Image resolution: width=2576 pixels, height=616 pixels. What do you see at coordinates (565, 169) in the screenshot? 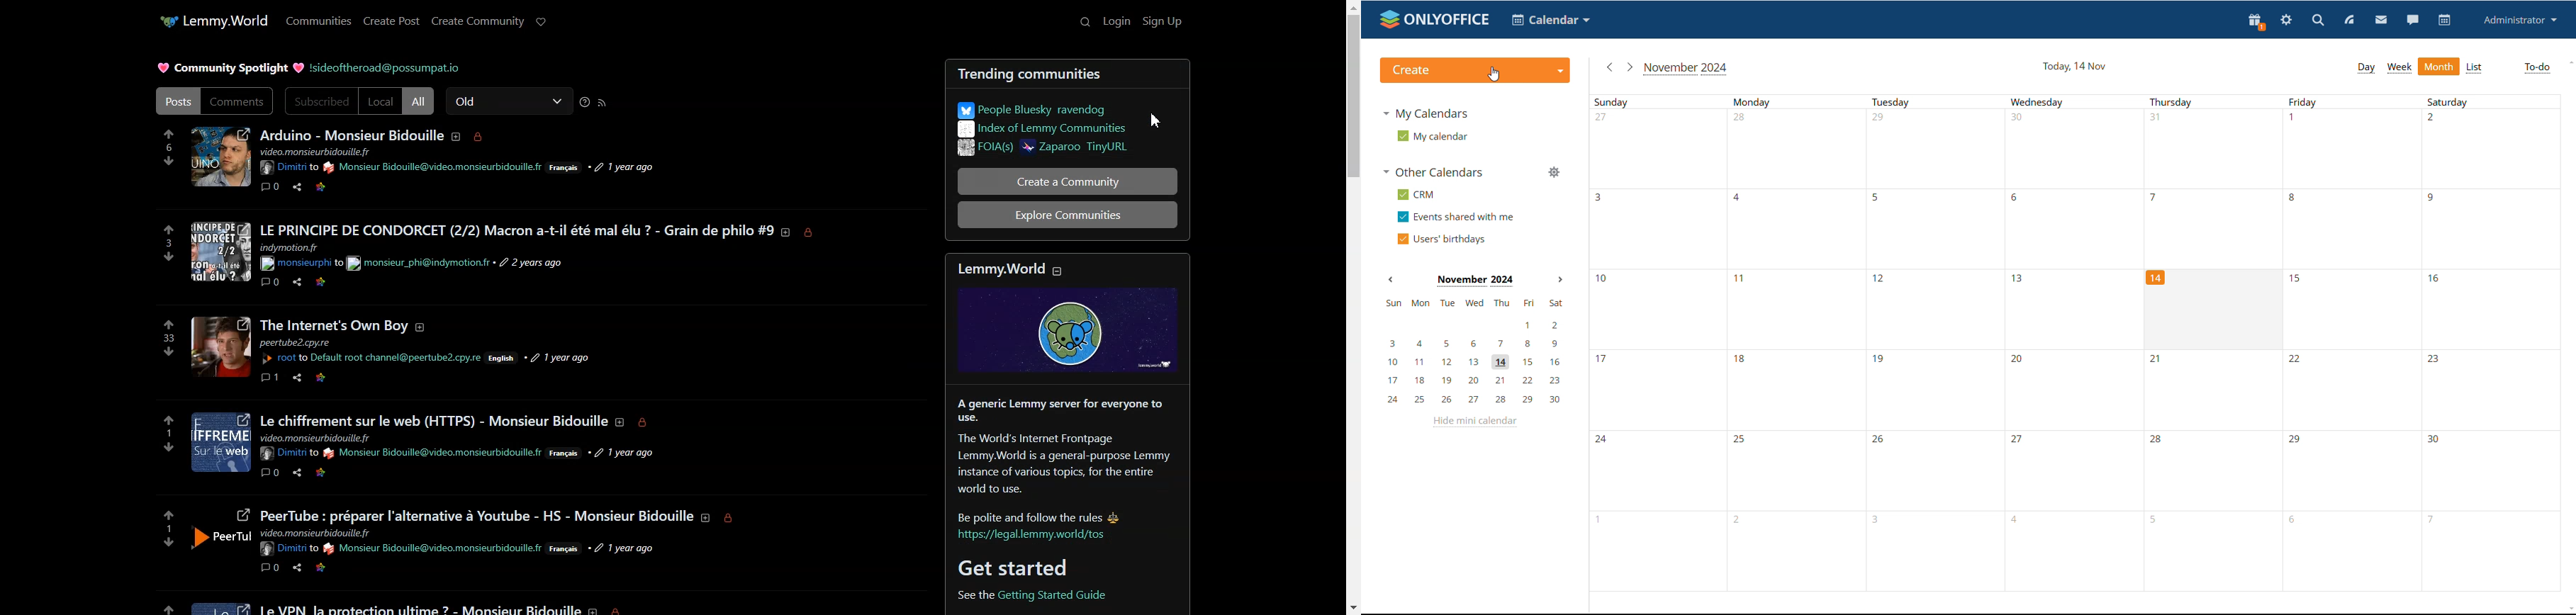
I see `Francais` at bounding box center [565, 169].